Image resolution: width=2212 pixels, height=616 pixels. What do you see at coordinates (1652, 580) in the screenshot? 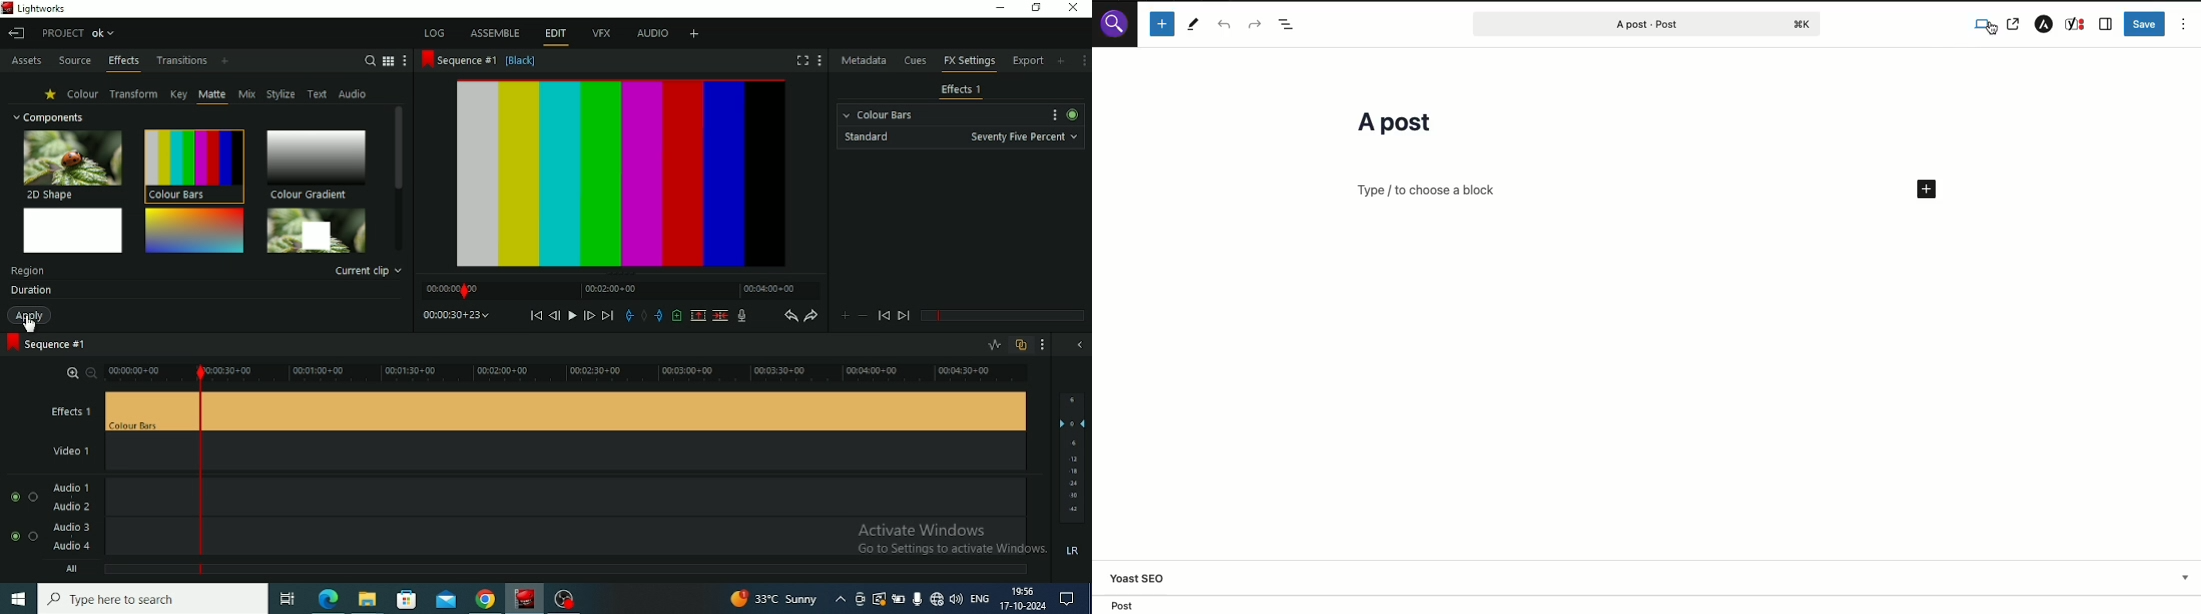
I see `Yoast` at bounding box center [1652, 580].